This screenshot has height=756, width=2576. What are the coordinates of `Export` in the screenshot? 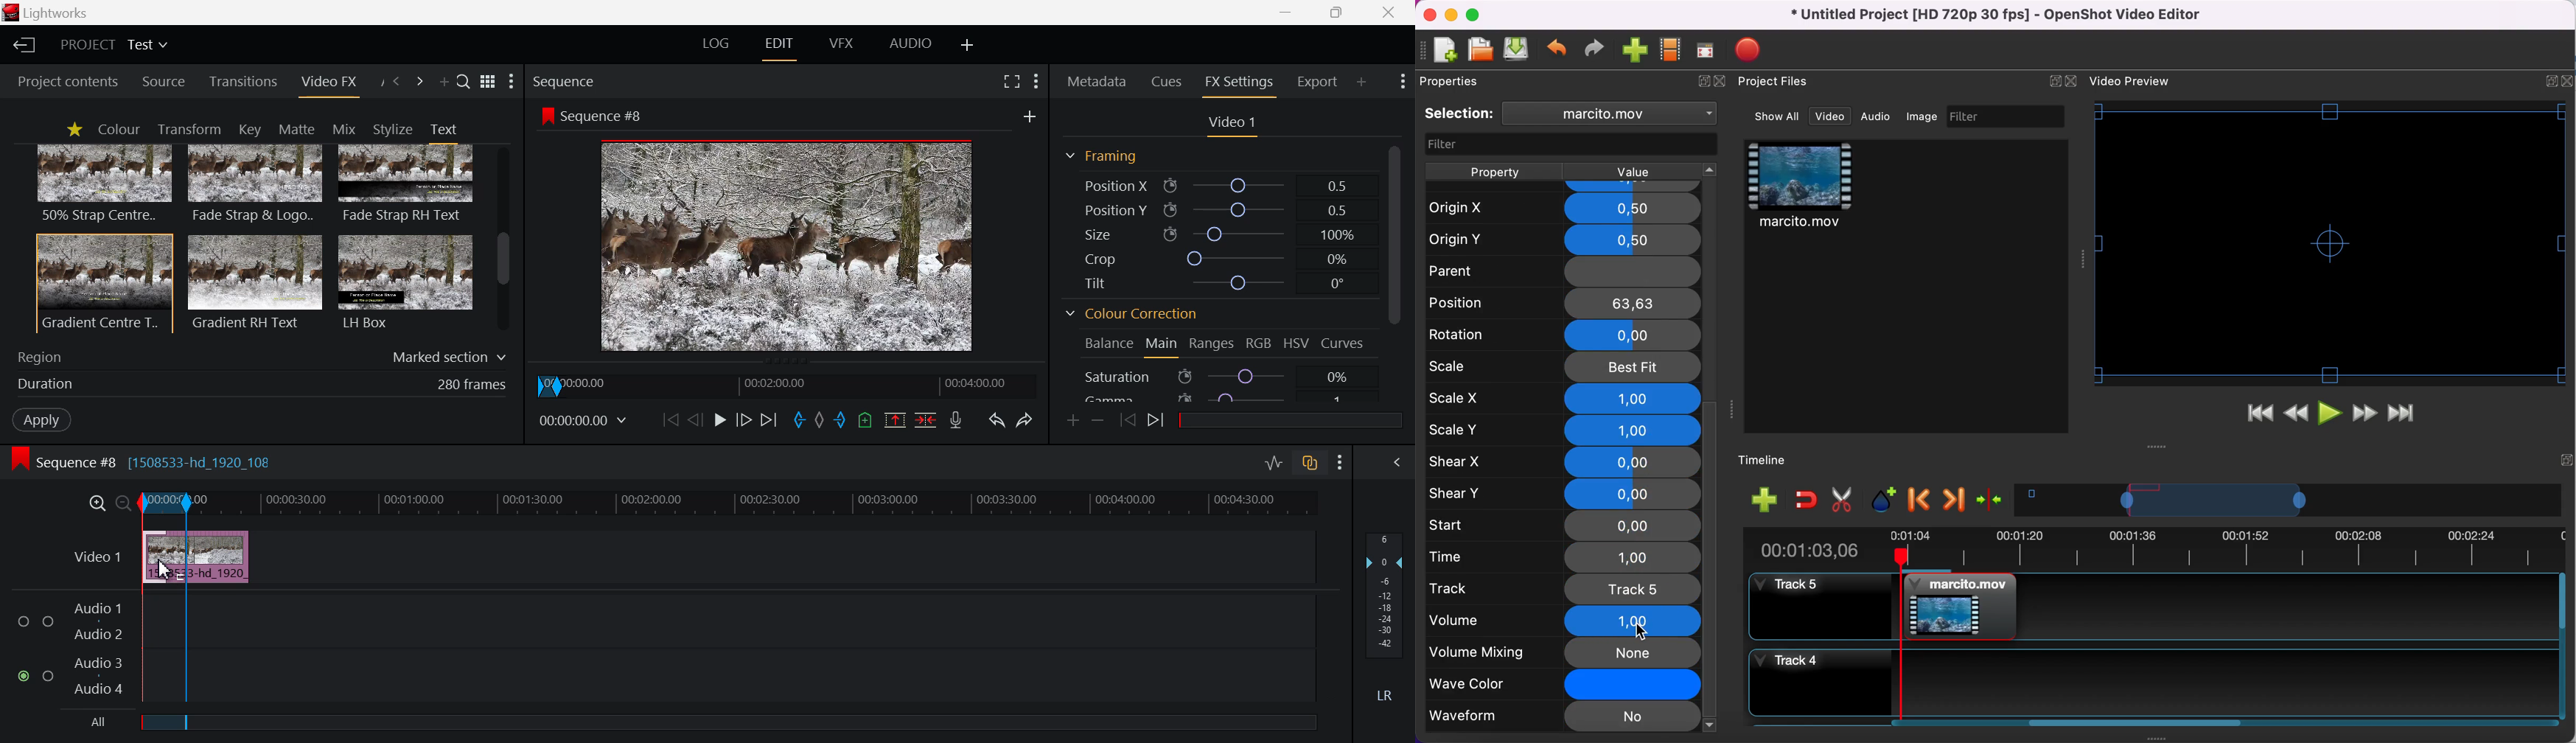 It's located at (1318, 80).